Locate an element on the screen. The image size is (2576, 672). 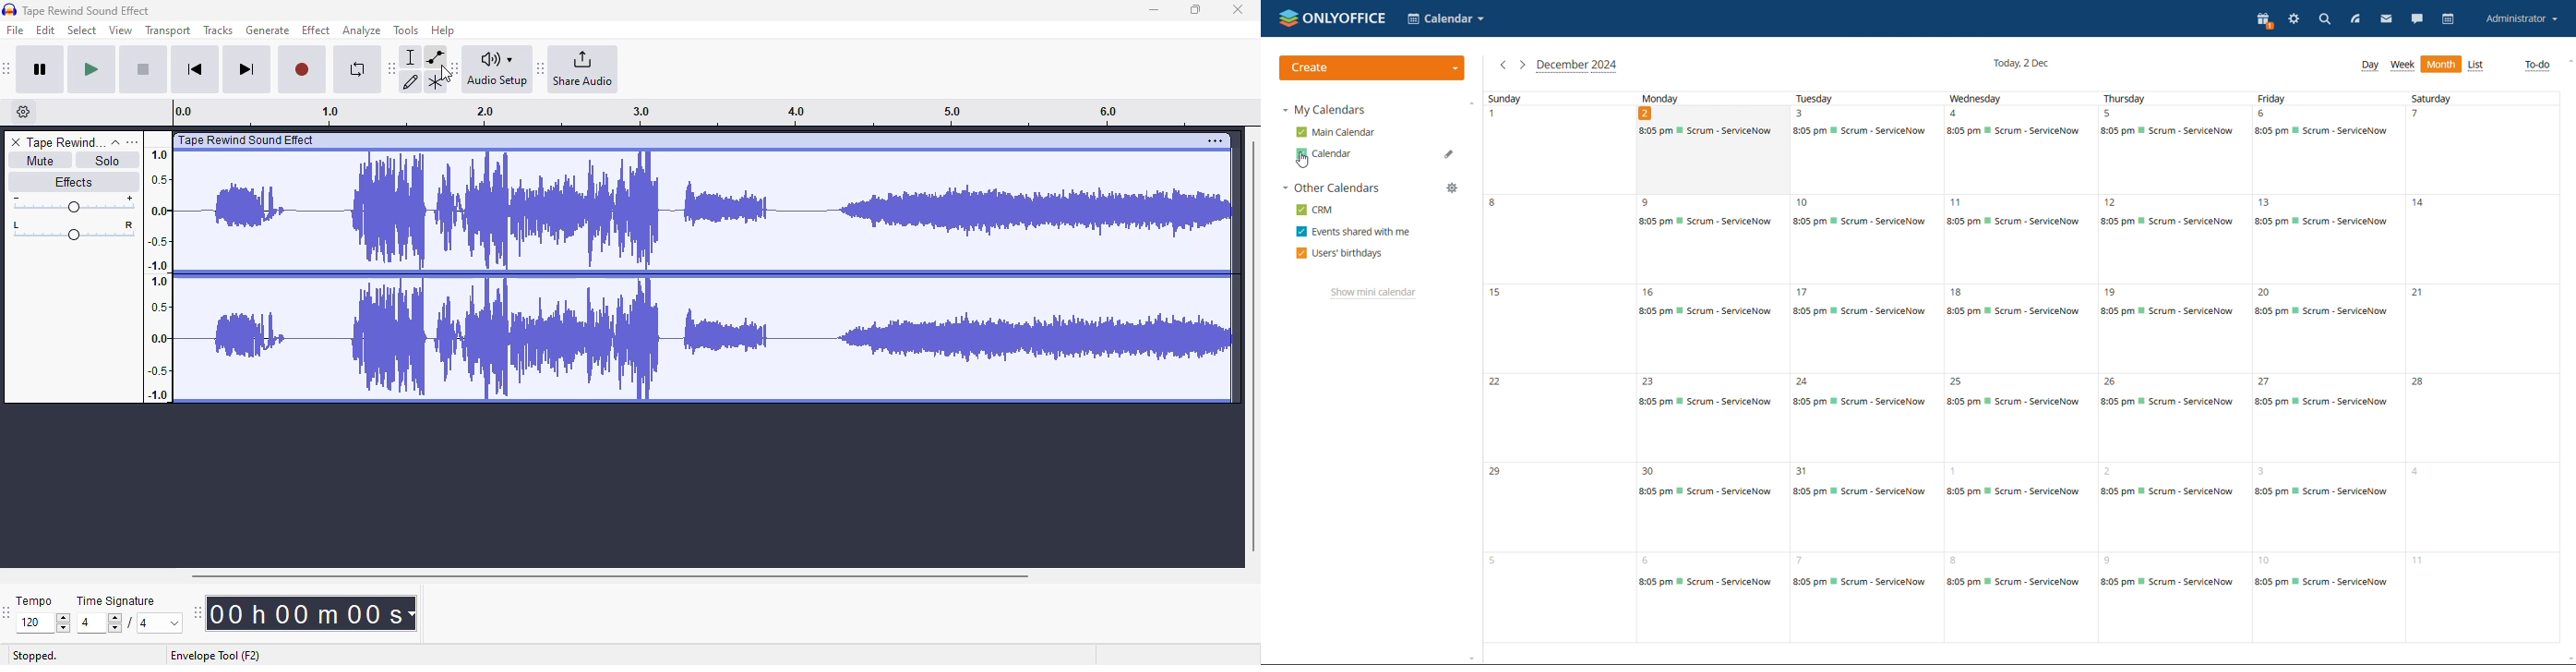
enable looping is located at coordinates (356, 69).